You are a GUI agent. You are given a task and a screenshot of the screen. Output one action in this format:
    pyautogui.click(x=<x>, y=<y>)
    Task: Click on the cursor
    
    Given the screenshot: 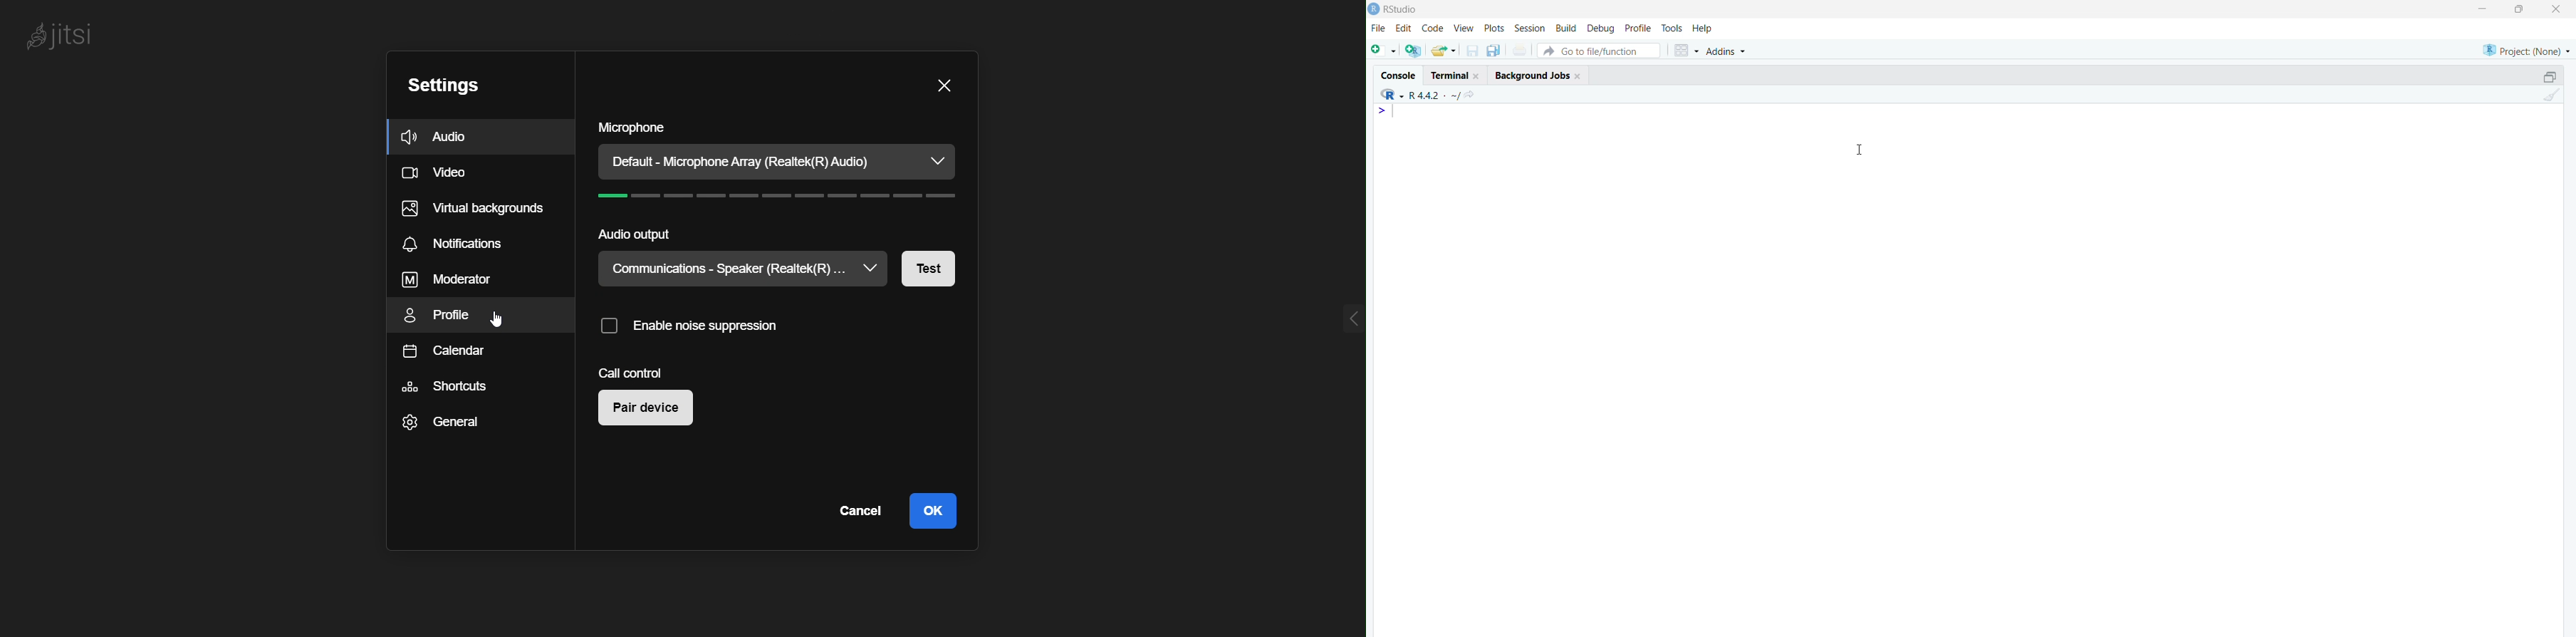 What is the action you would take?
    pyautogui.click(x=1860, y=150)
    